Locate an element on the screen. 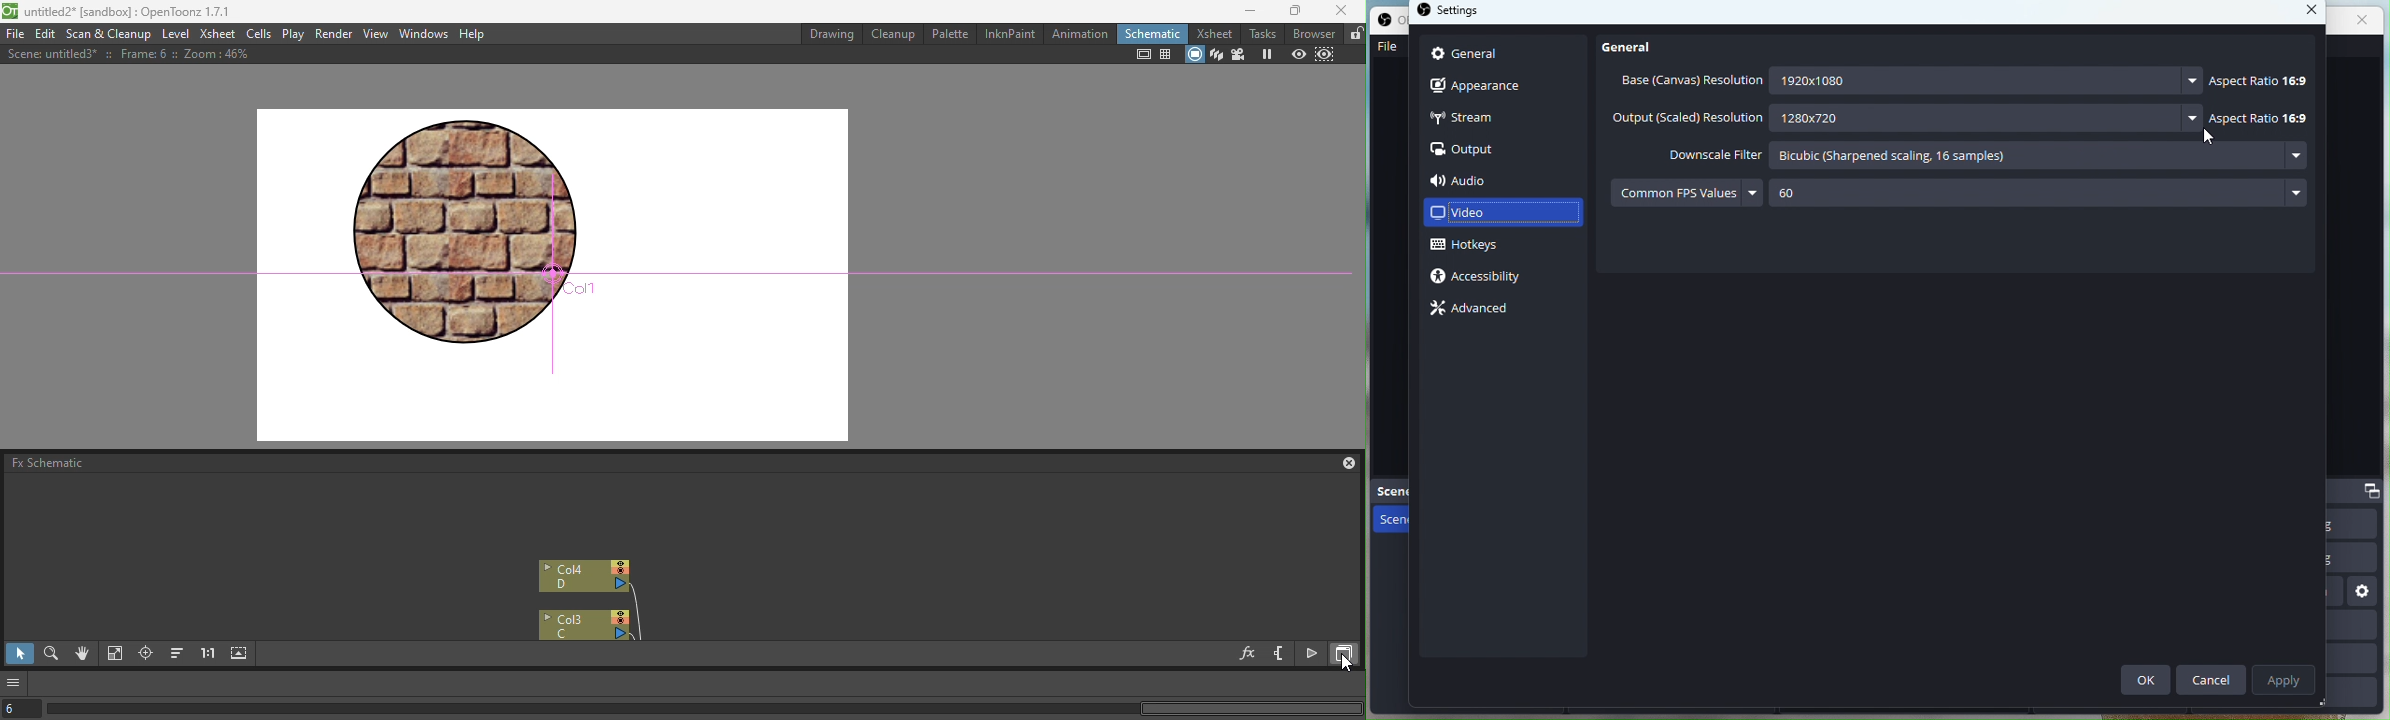  Aspect ratio 16:9 is located at coordinates (2262, 79).